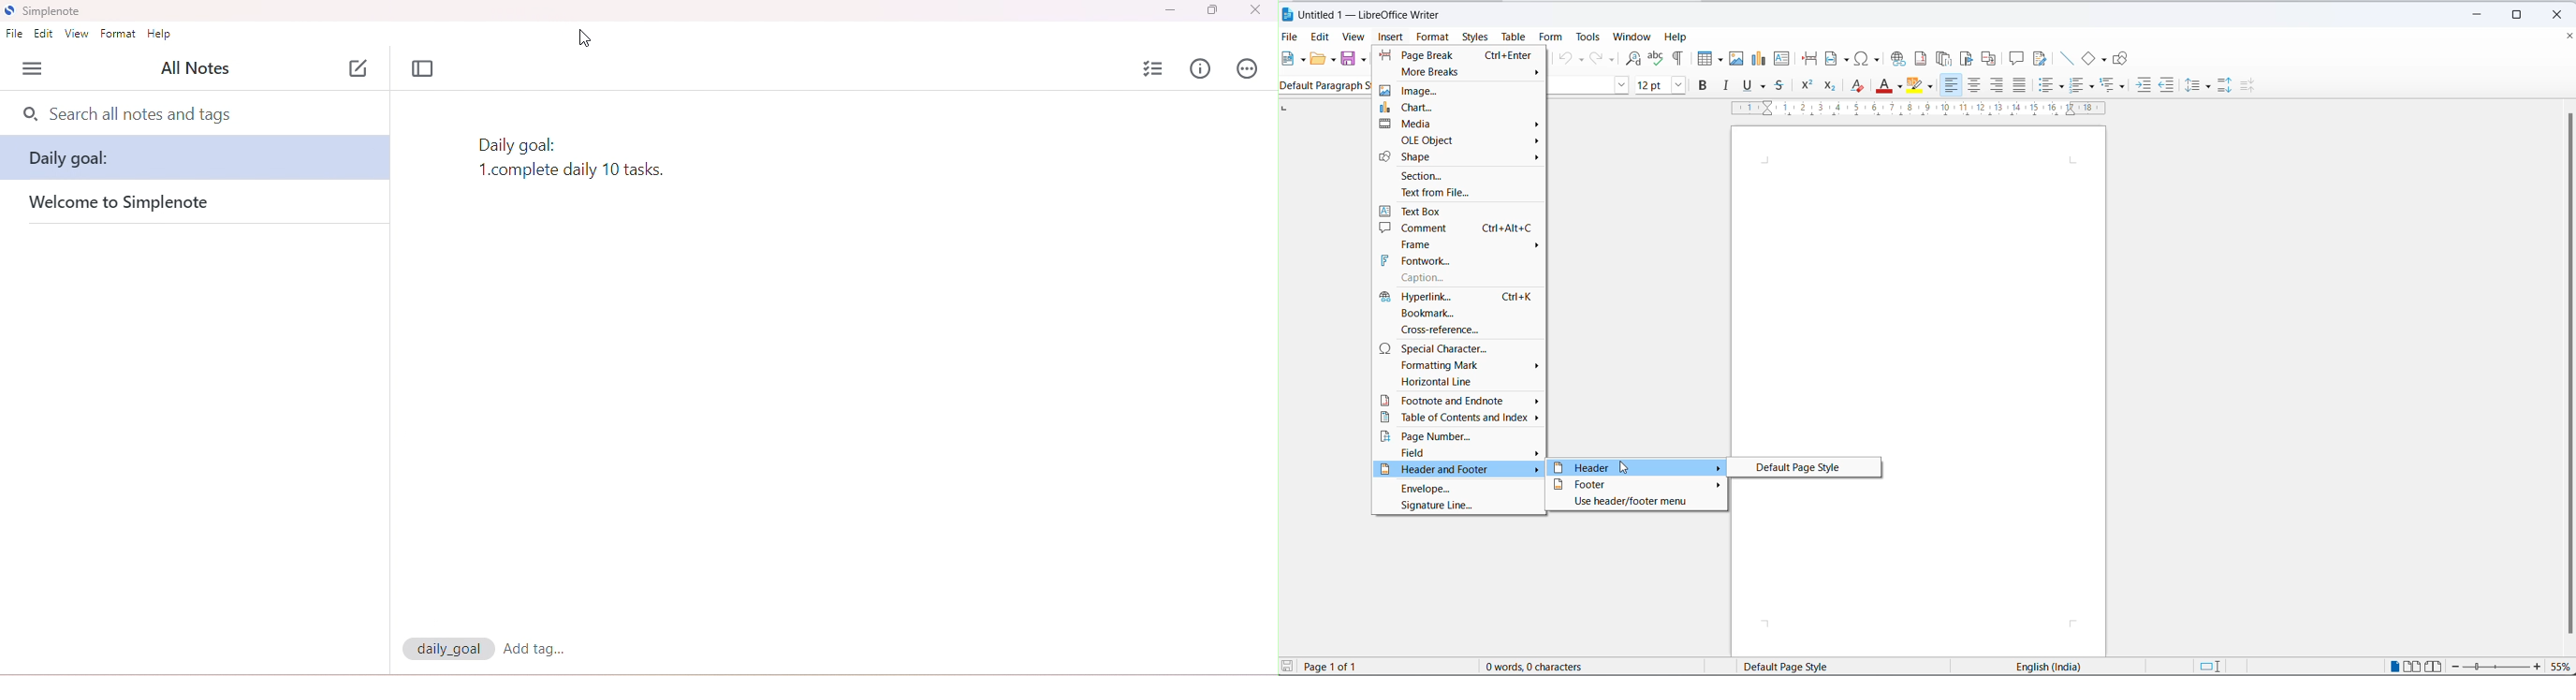 Image resolution: width=2576 pixels, height=700 pixels. I want to click on multi page view, so click(2412, 667).